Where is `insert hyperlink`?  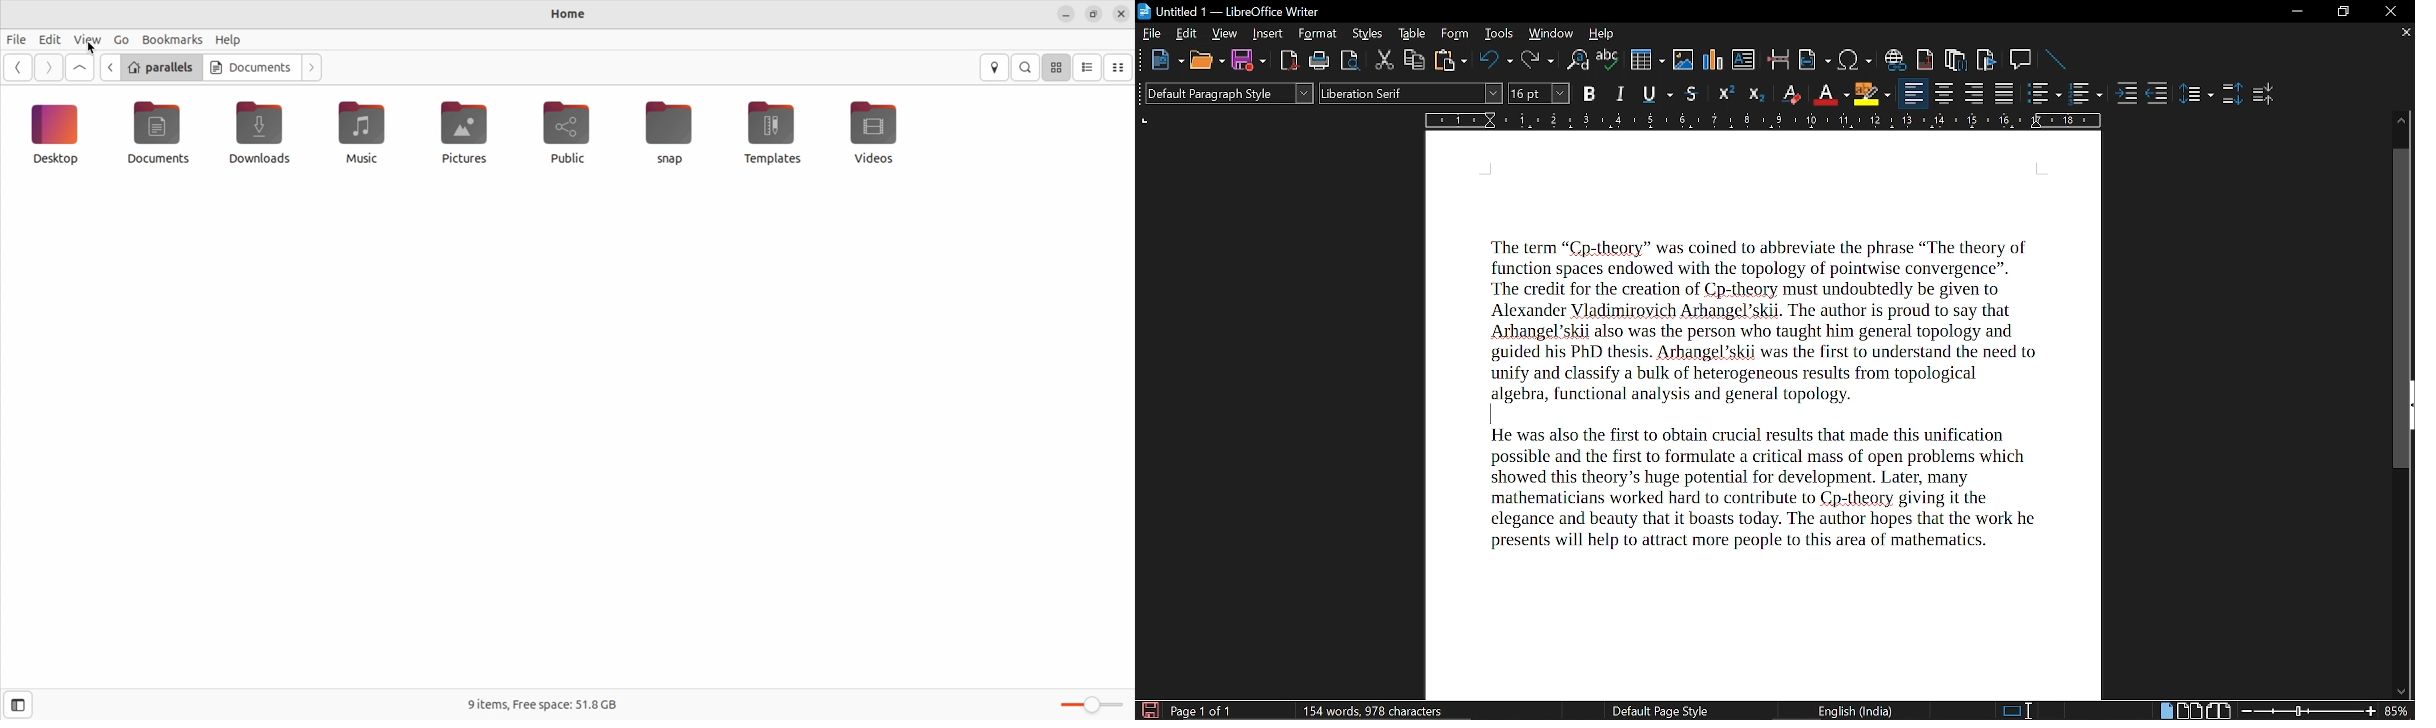 insert hyperlink is located at coordinates (1895, 61).